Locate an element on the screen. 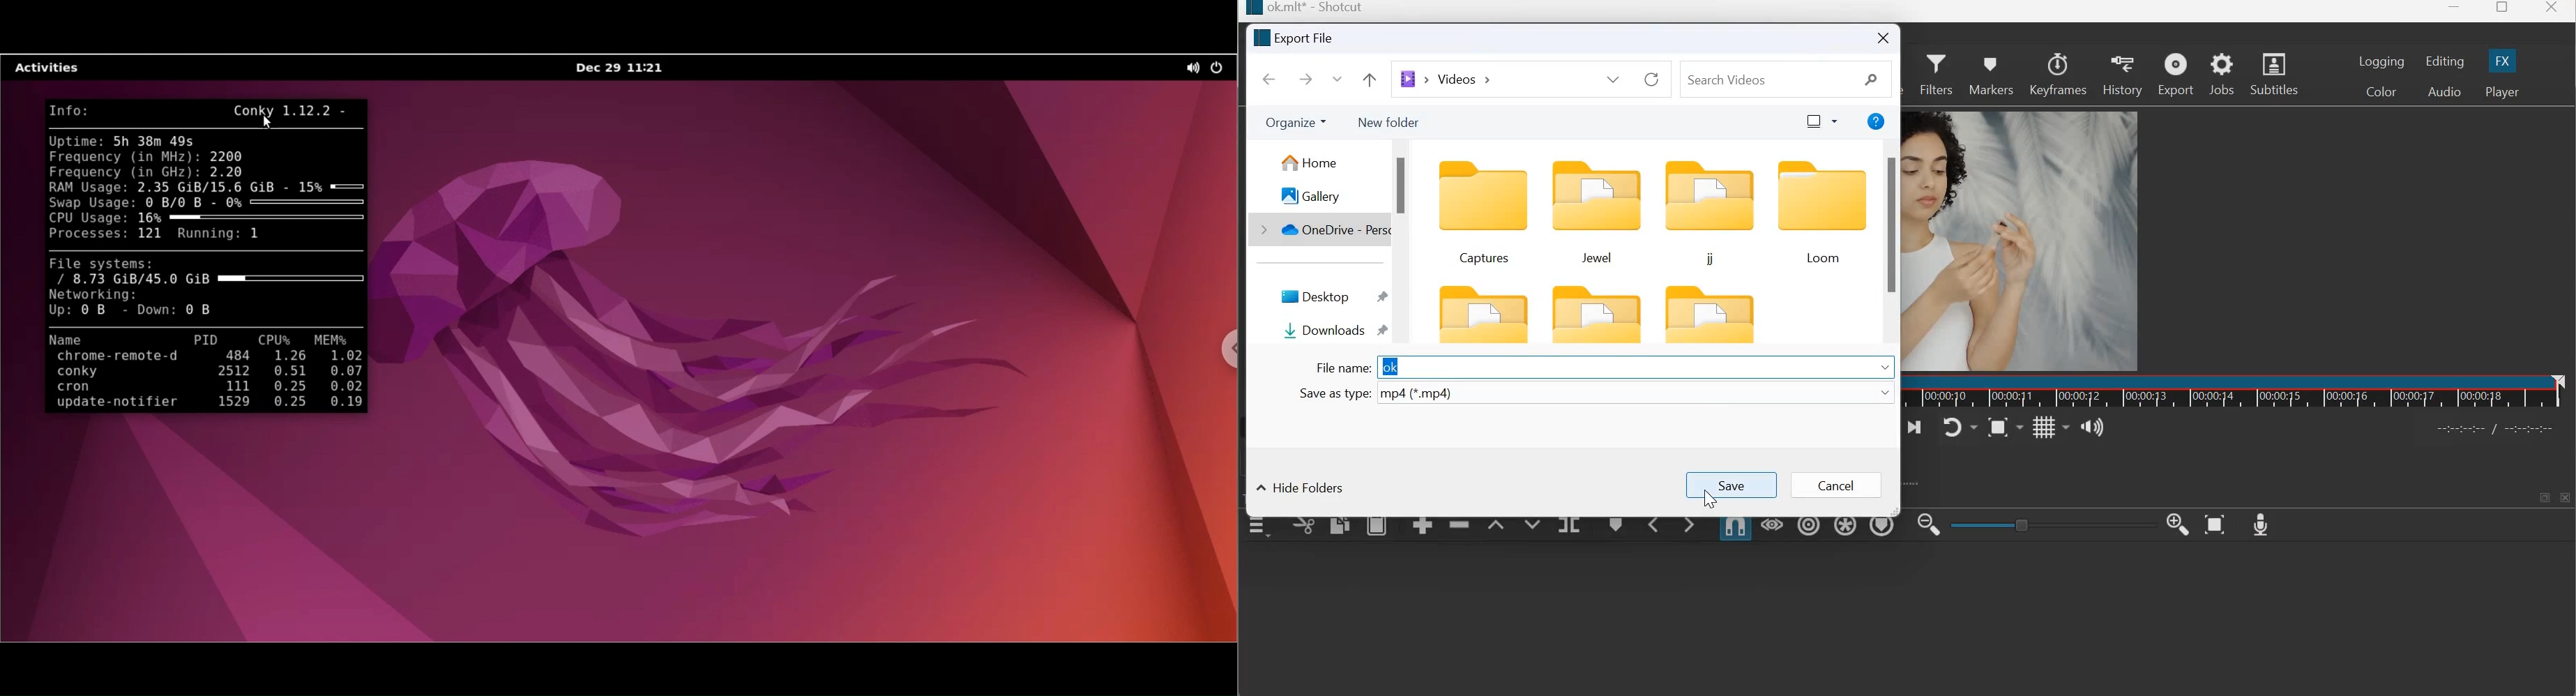  OneDrive - Personal is located at coordinates (1332, 231).